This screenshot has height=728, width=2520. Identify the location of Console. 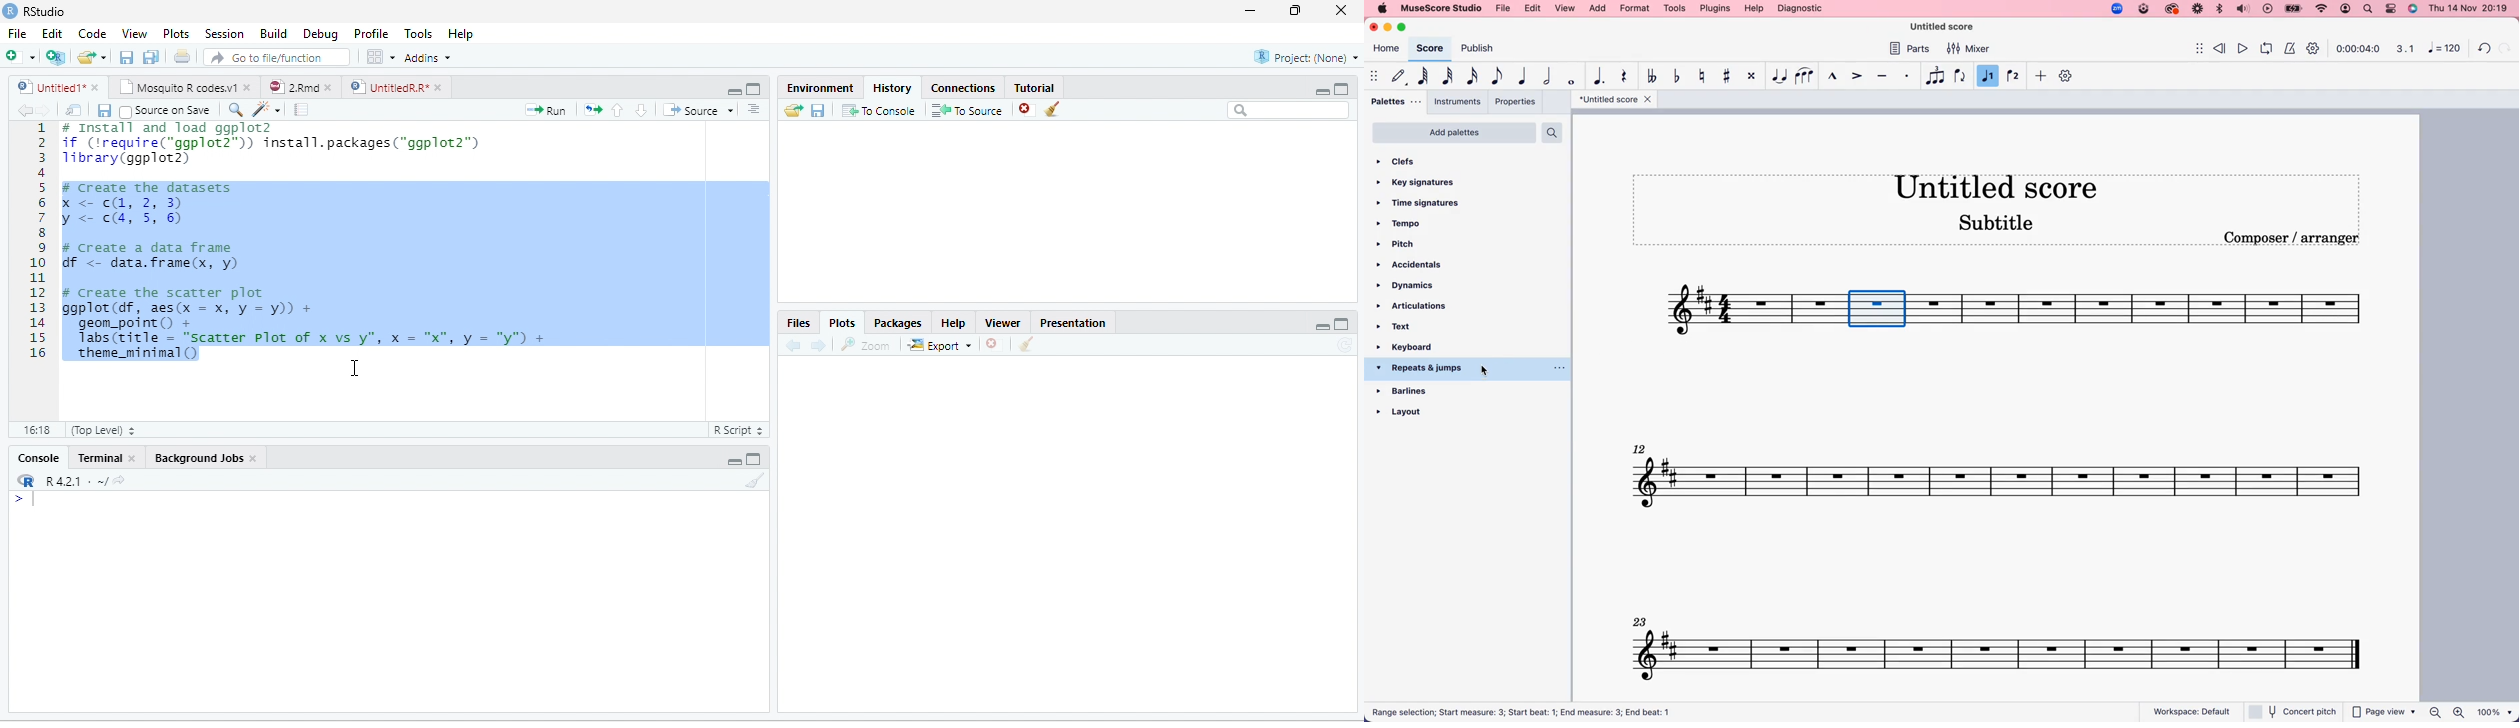
(38, 458).